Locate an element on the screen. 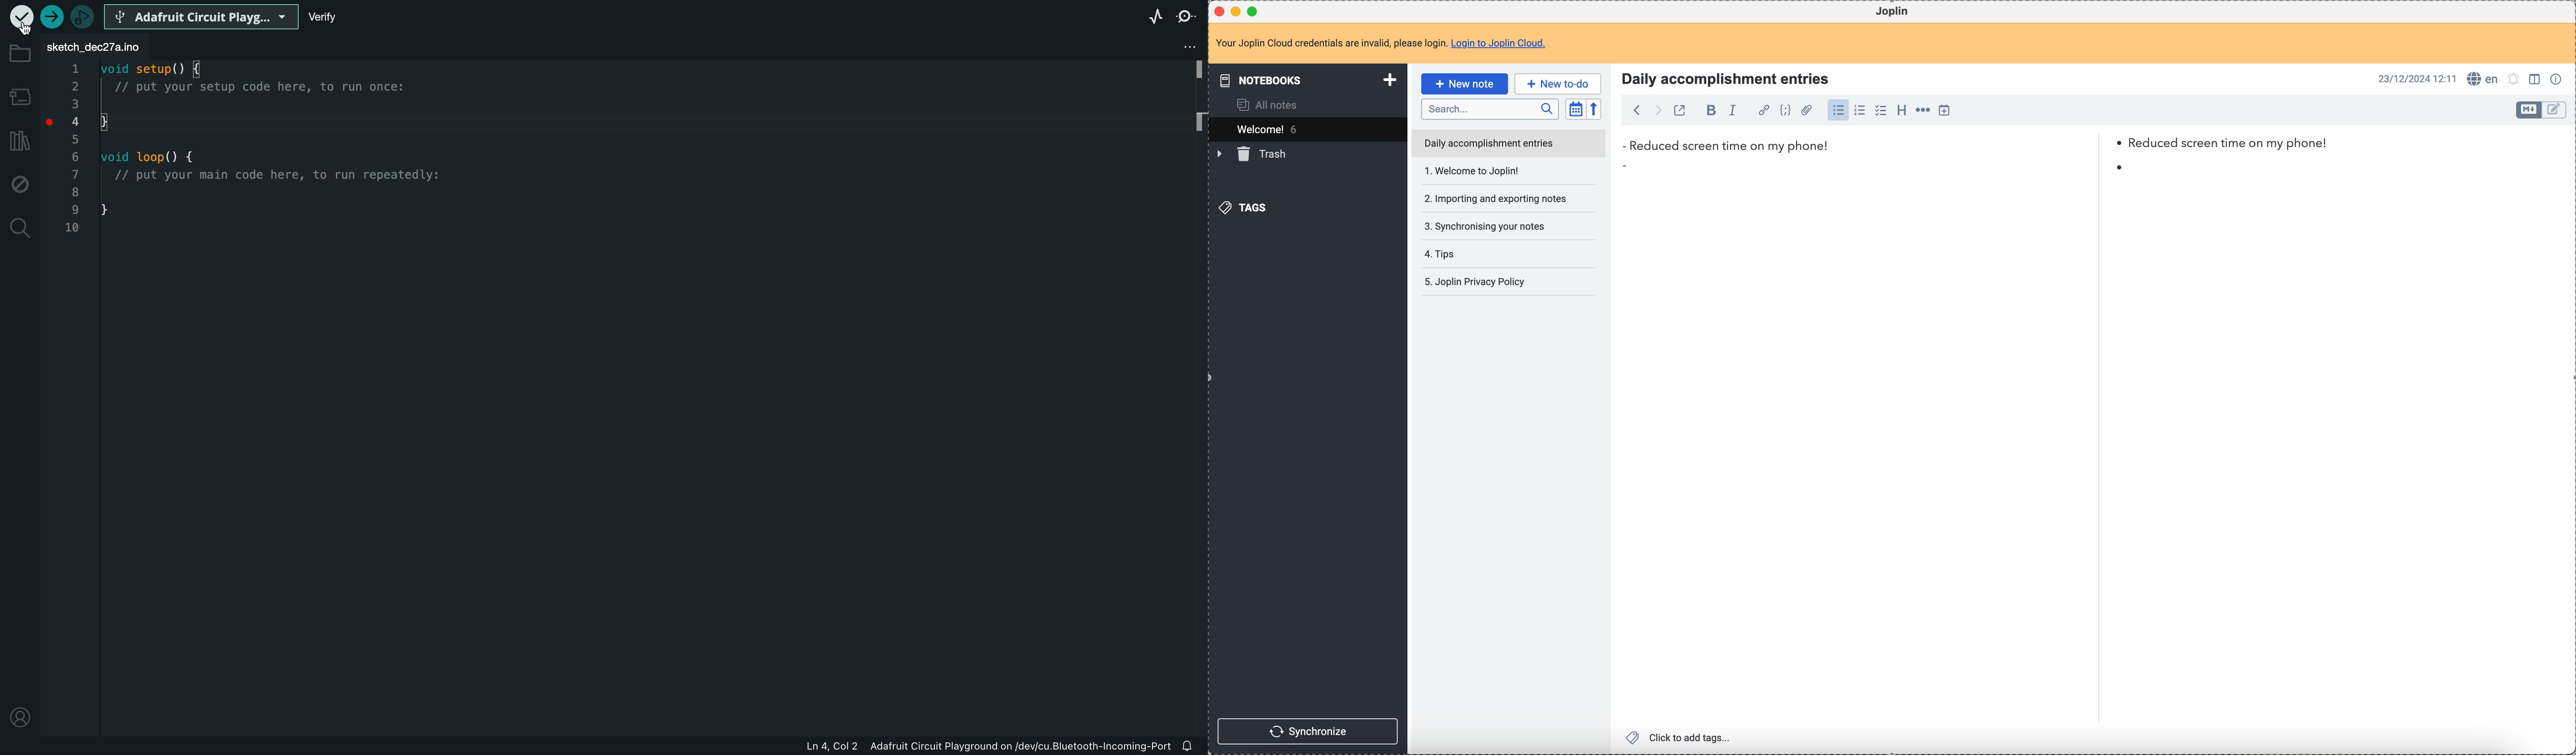 This screenshot has height=756, width=2576. bulleted list is located at coordinates (1838, 112).